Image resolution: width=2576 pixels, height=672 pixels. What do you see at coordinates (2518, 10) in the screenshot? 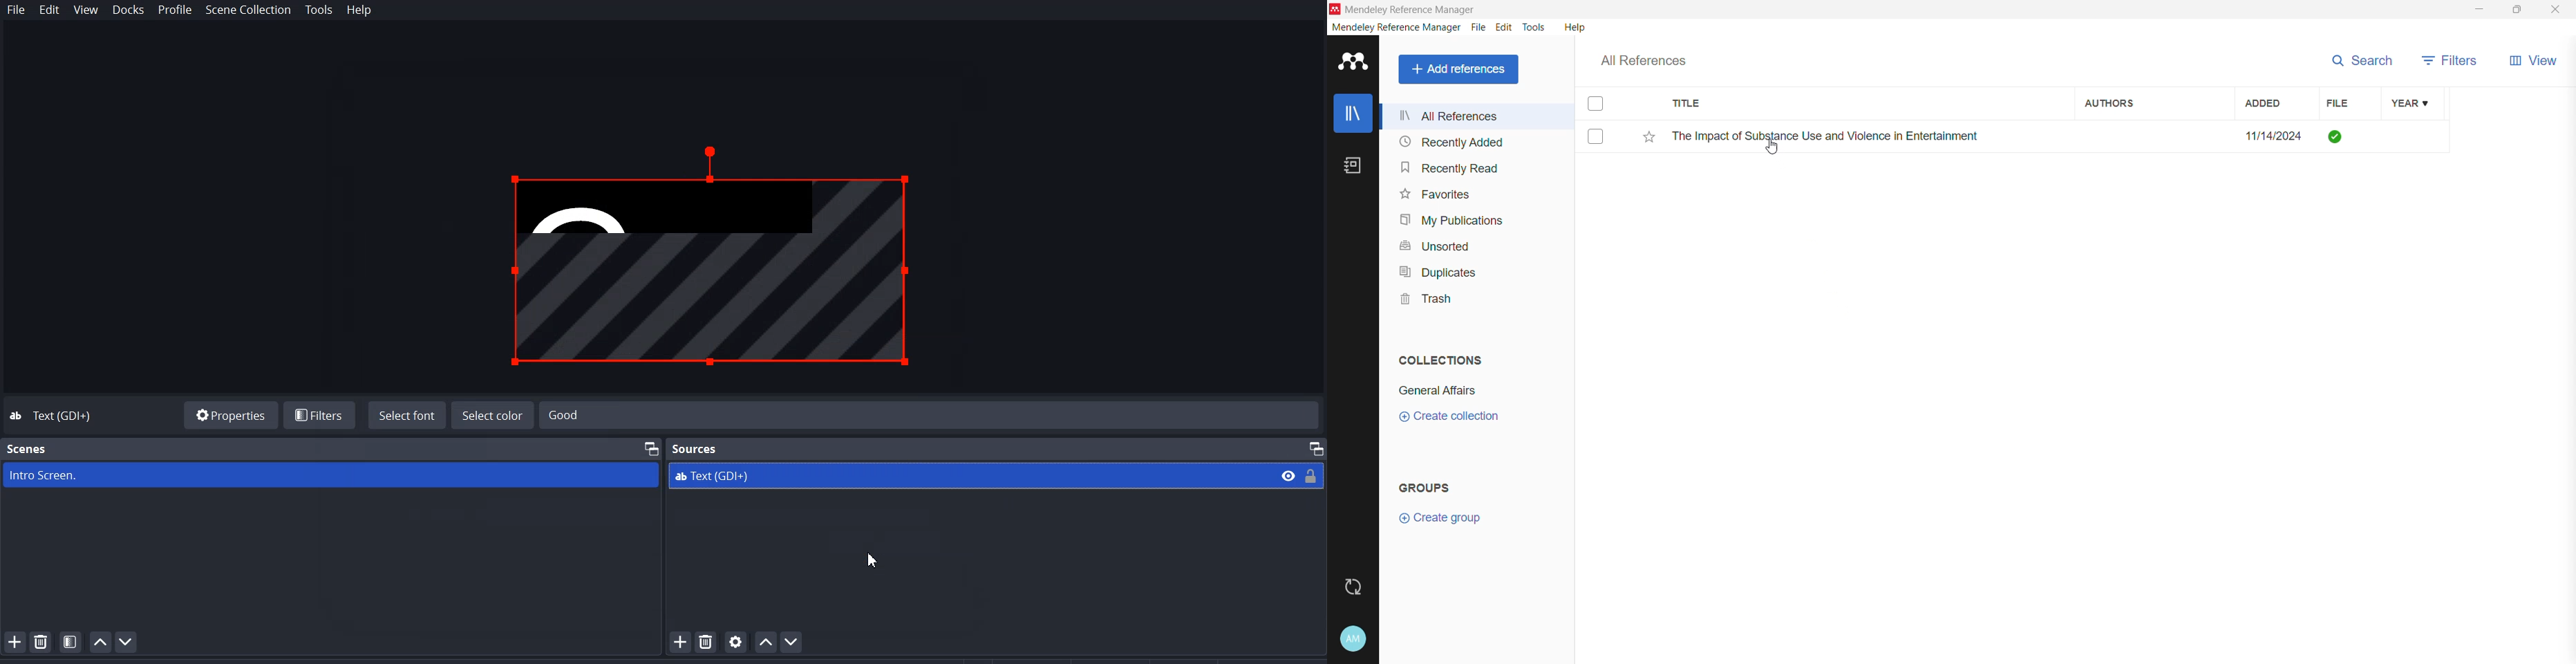
I see `Restore Down` at bounding box center [2518, 10].